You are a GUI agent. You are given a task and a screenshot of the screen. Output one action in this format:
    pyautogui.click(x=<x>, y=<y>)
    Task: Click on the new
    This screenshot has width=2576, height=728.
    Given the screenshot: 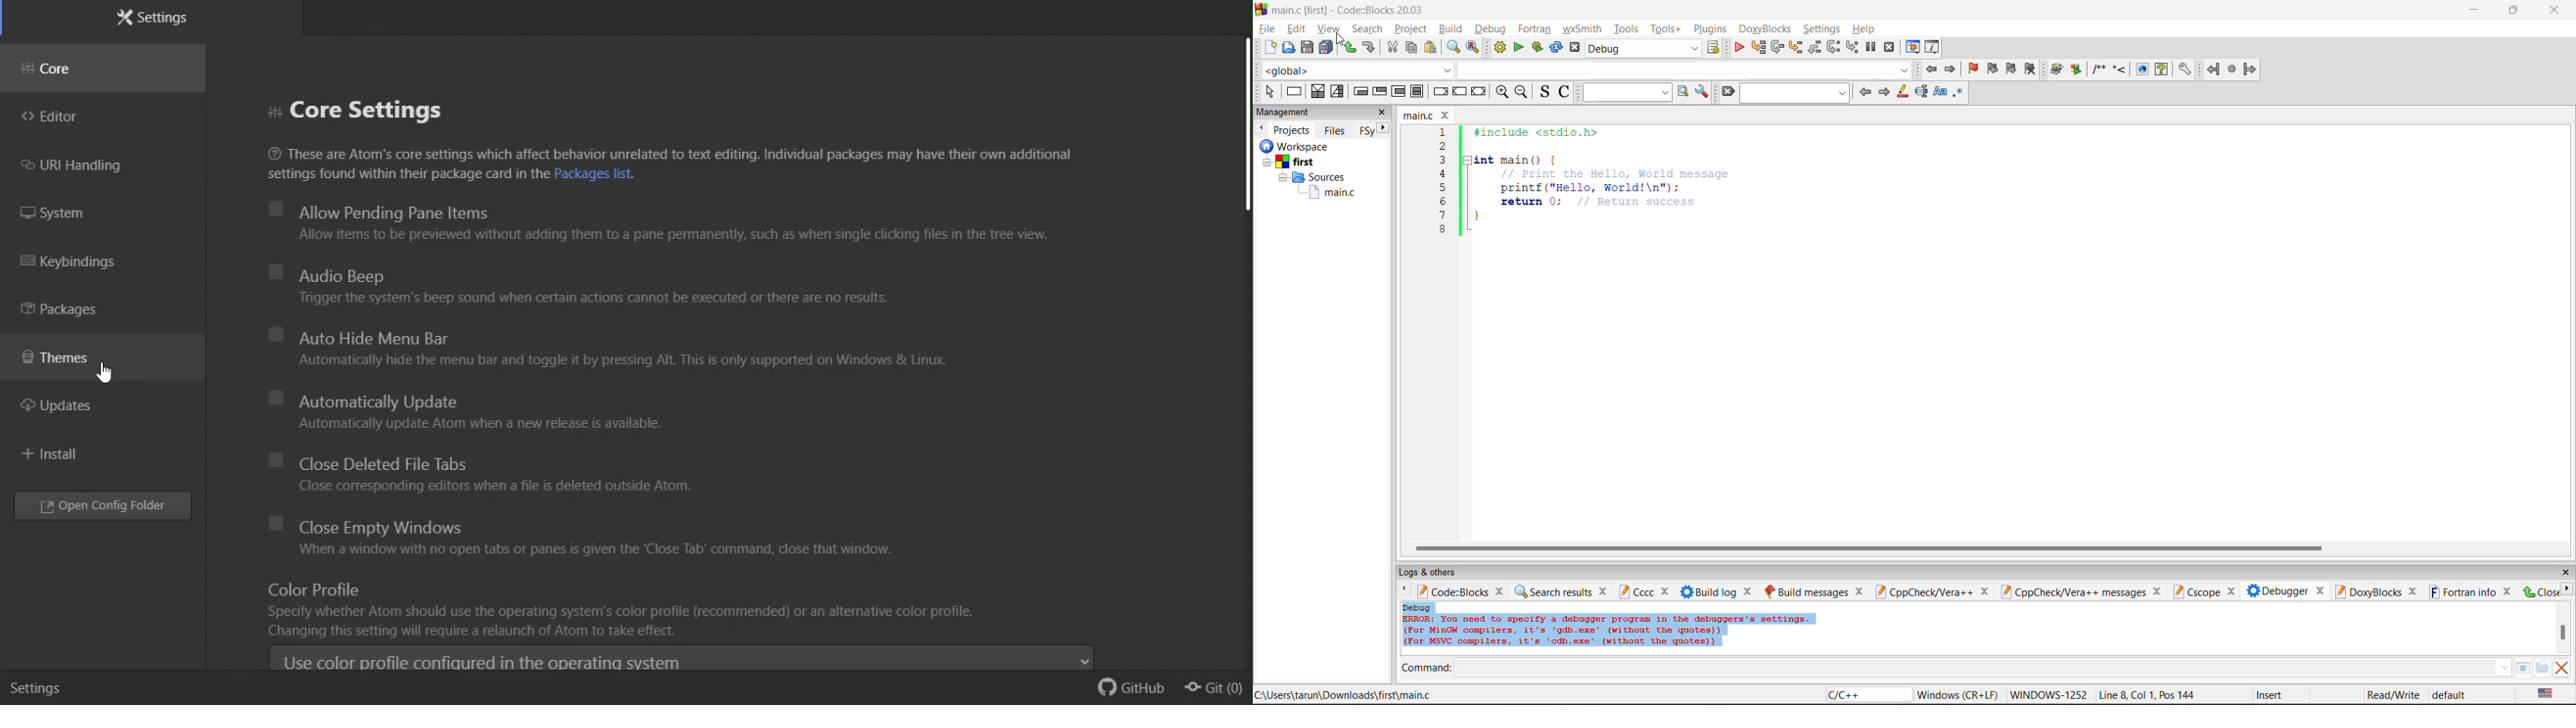 What is the action you would take?
    pyautogui.click(x=1268, y=48)
    